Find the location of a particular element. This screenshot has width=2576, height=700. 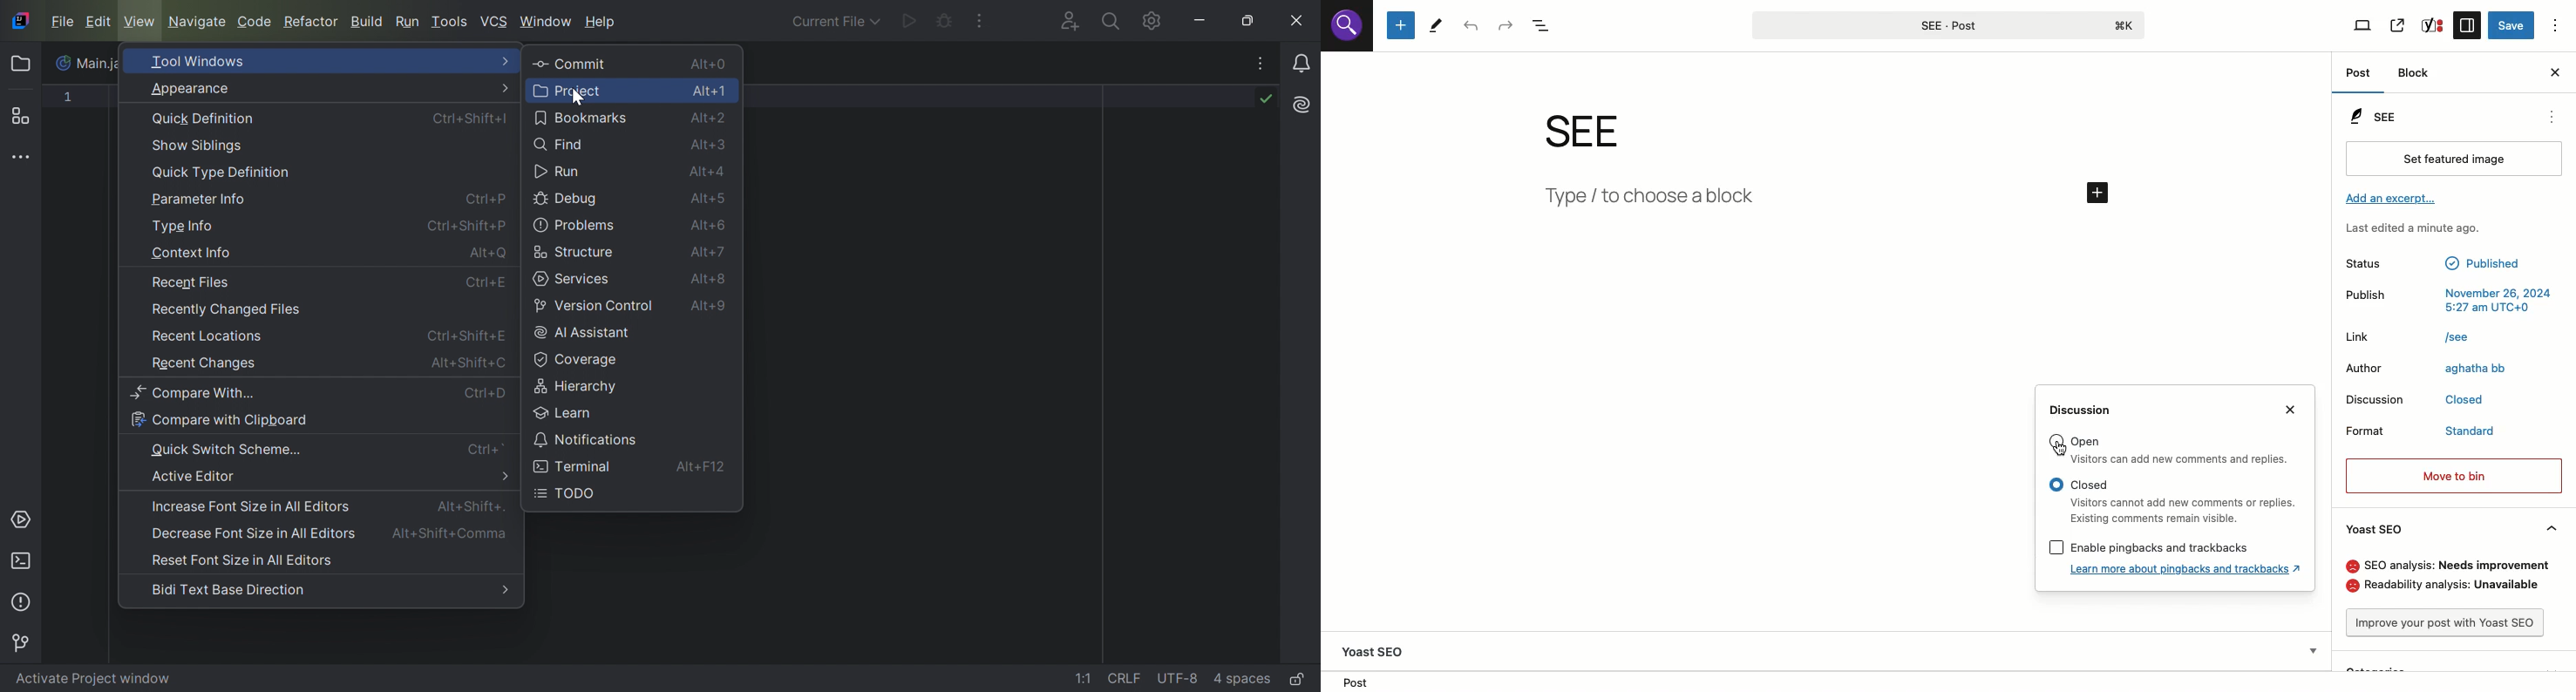

Discussion is located at coordinates (2089, 410).